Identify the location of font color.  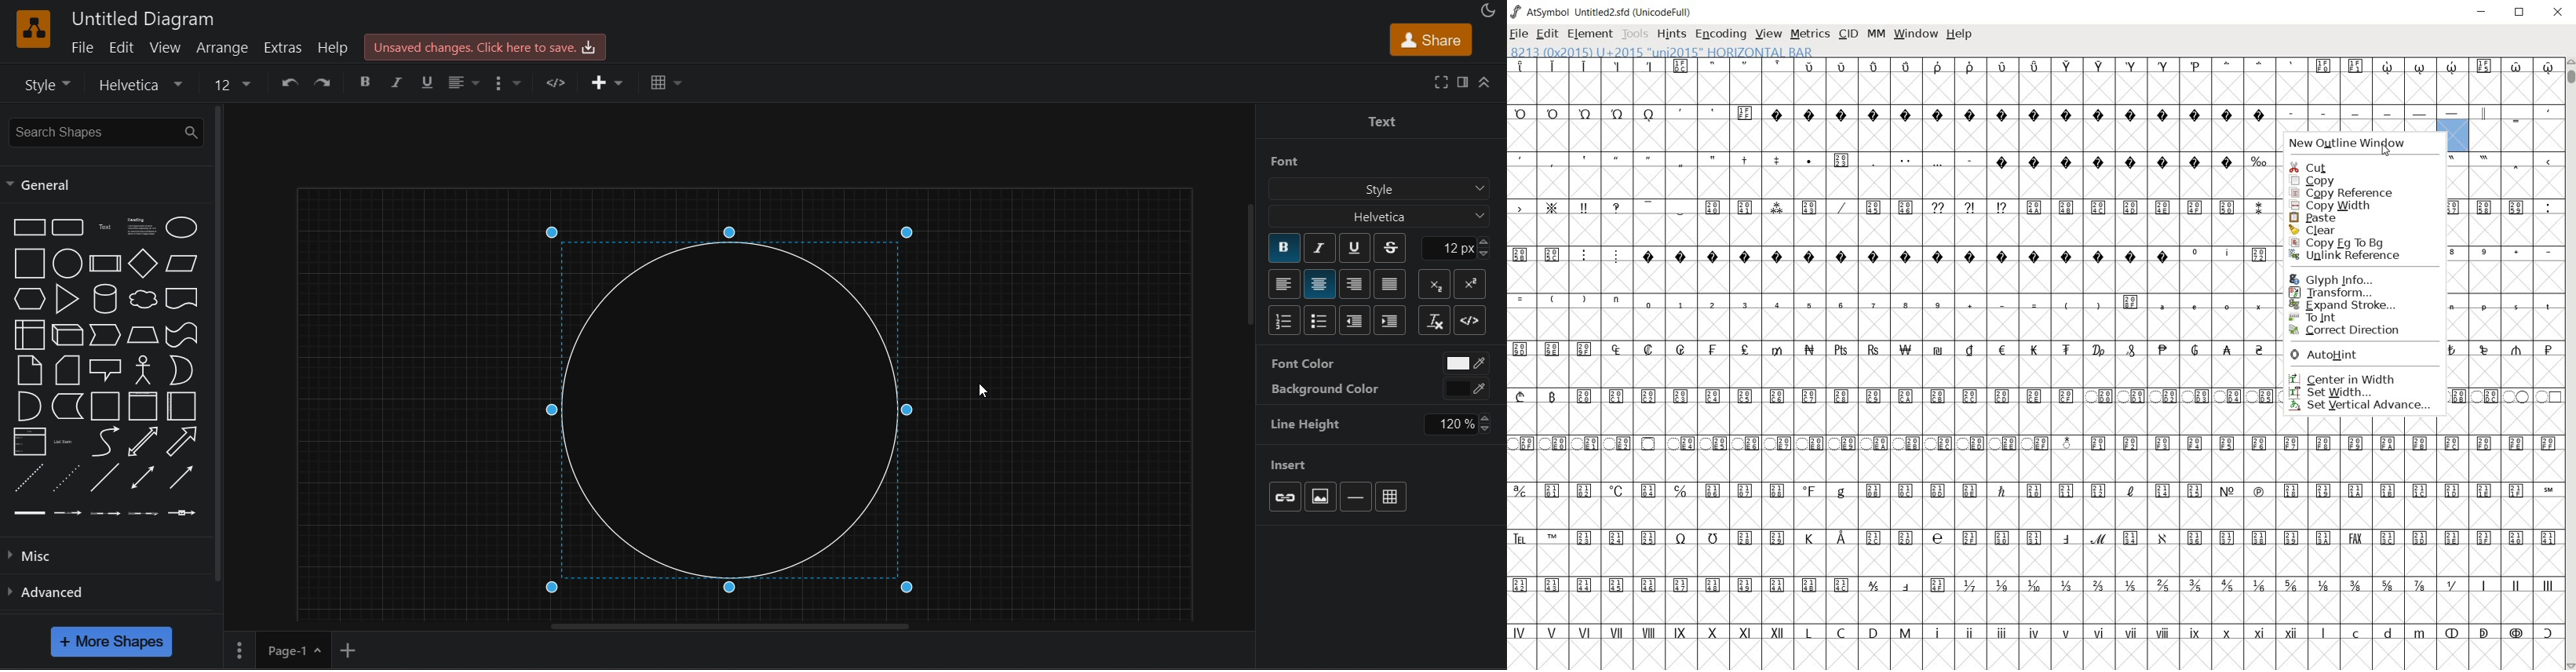
(1329, 366).